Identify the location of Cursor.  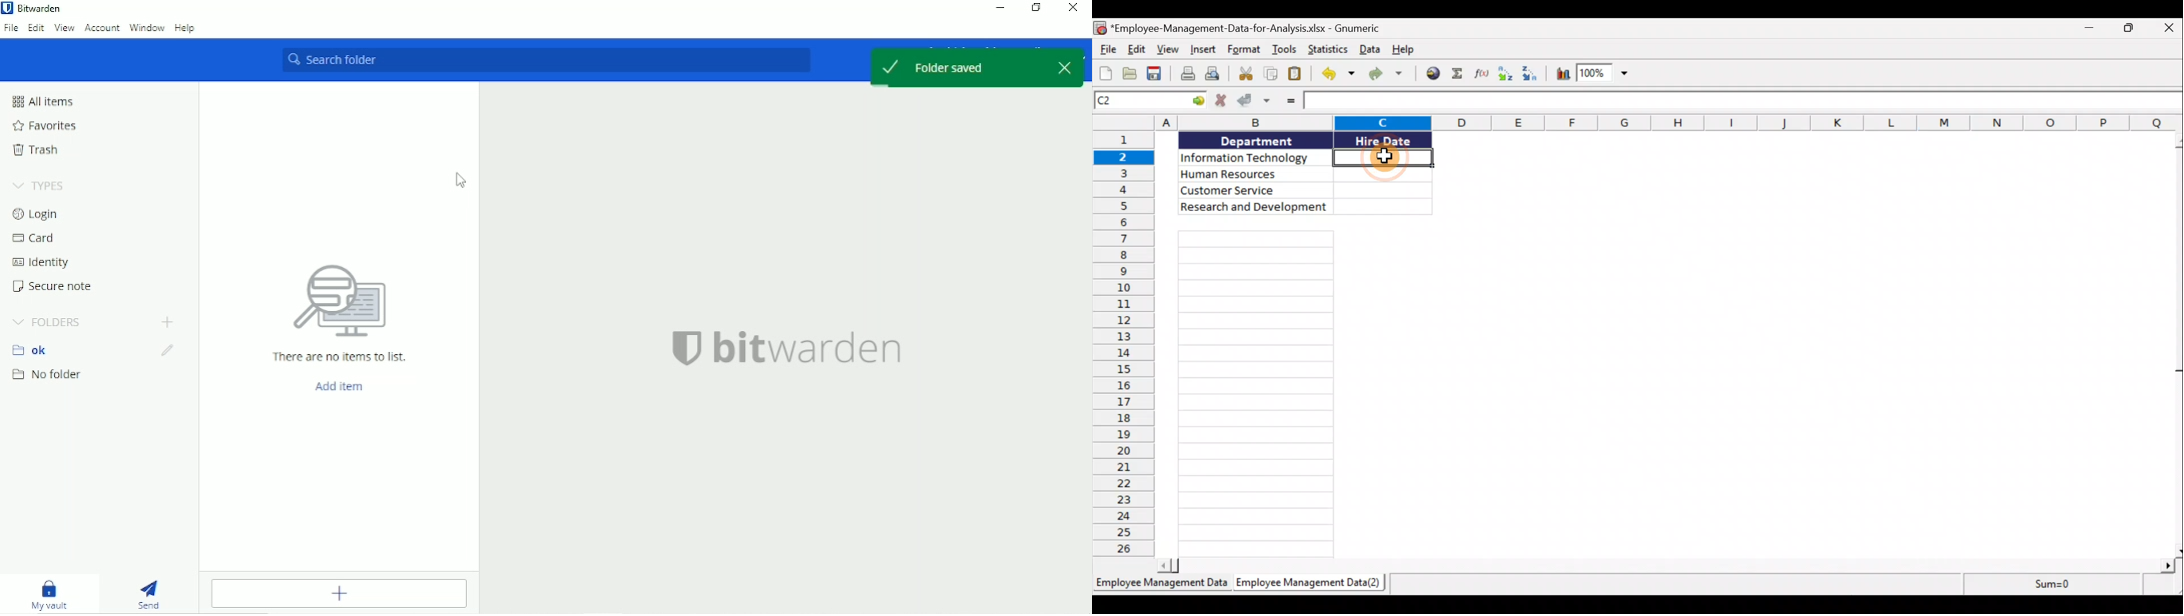
(460, 181).